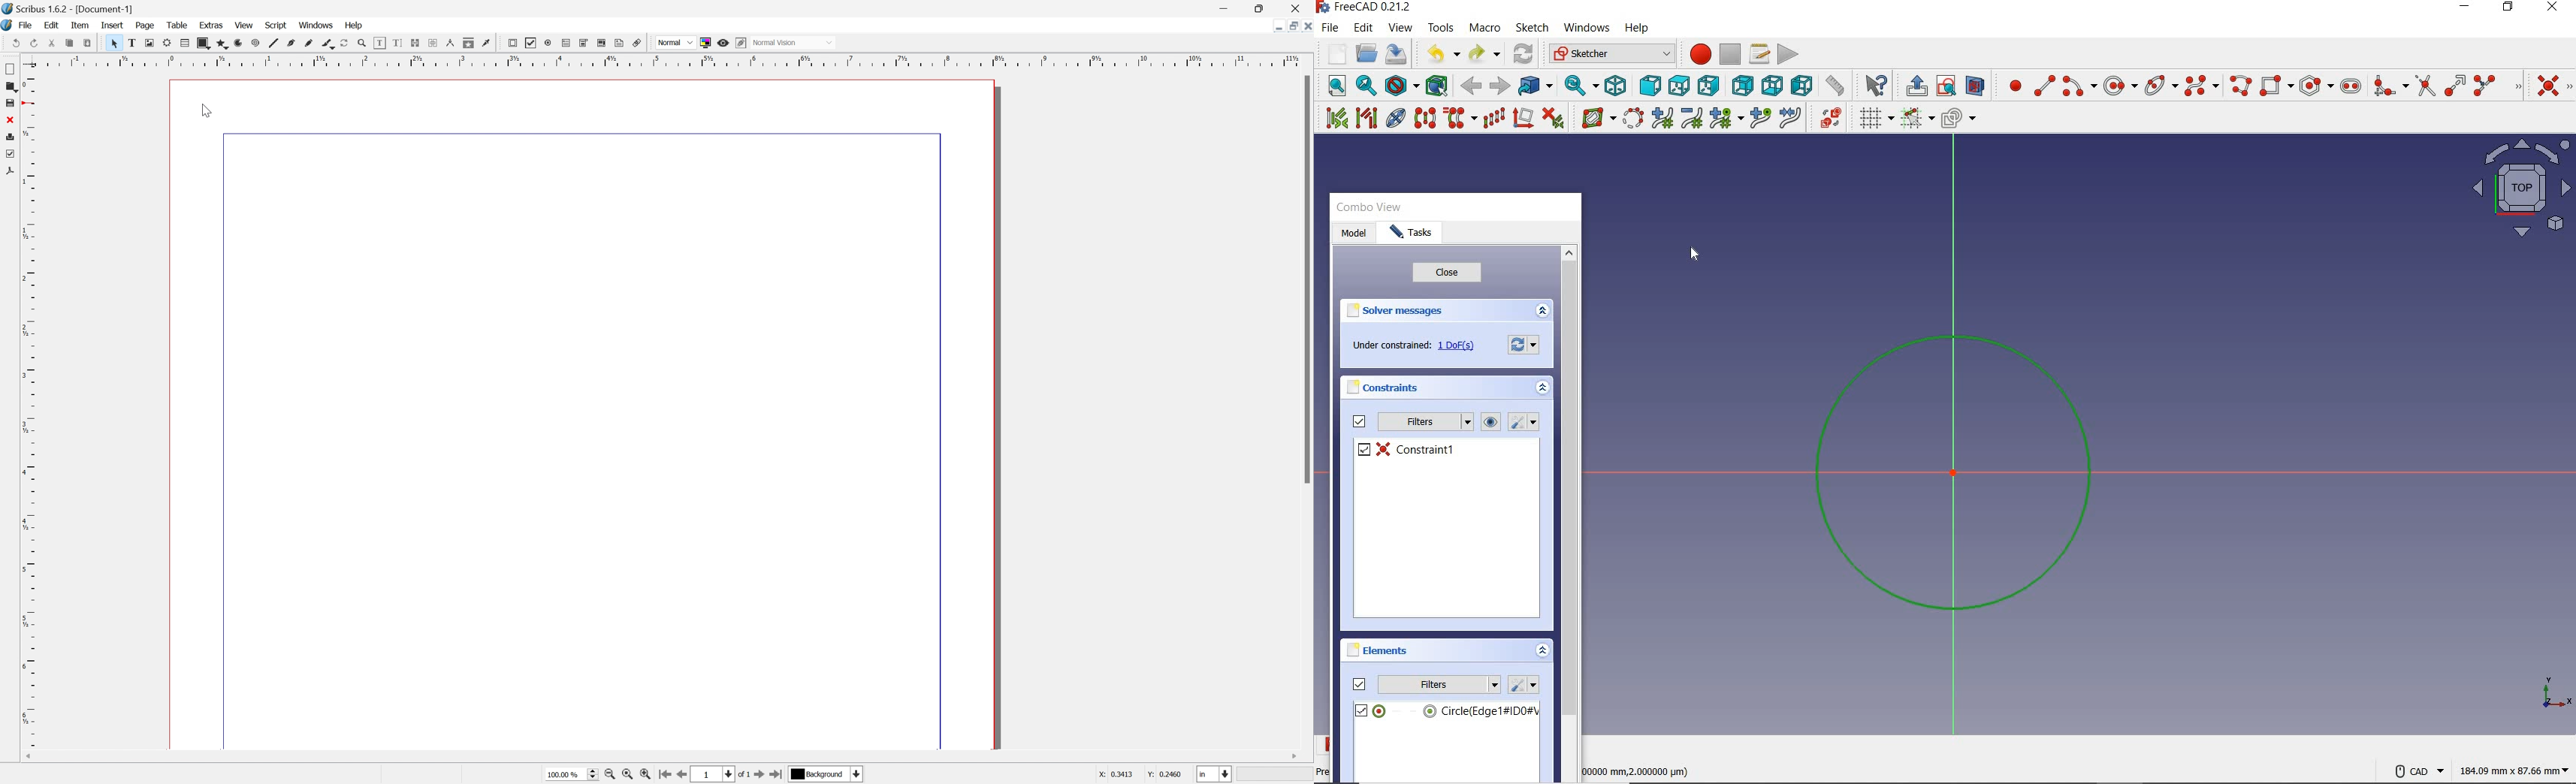 The image size is (2576, 784). What do you see at coordinates (1759, 116) in the screenshot?
I see `insert knot` at bounding box center [1759, 116].